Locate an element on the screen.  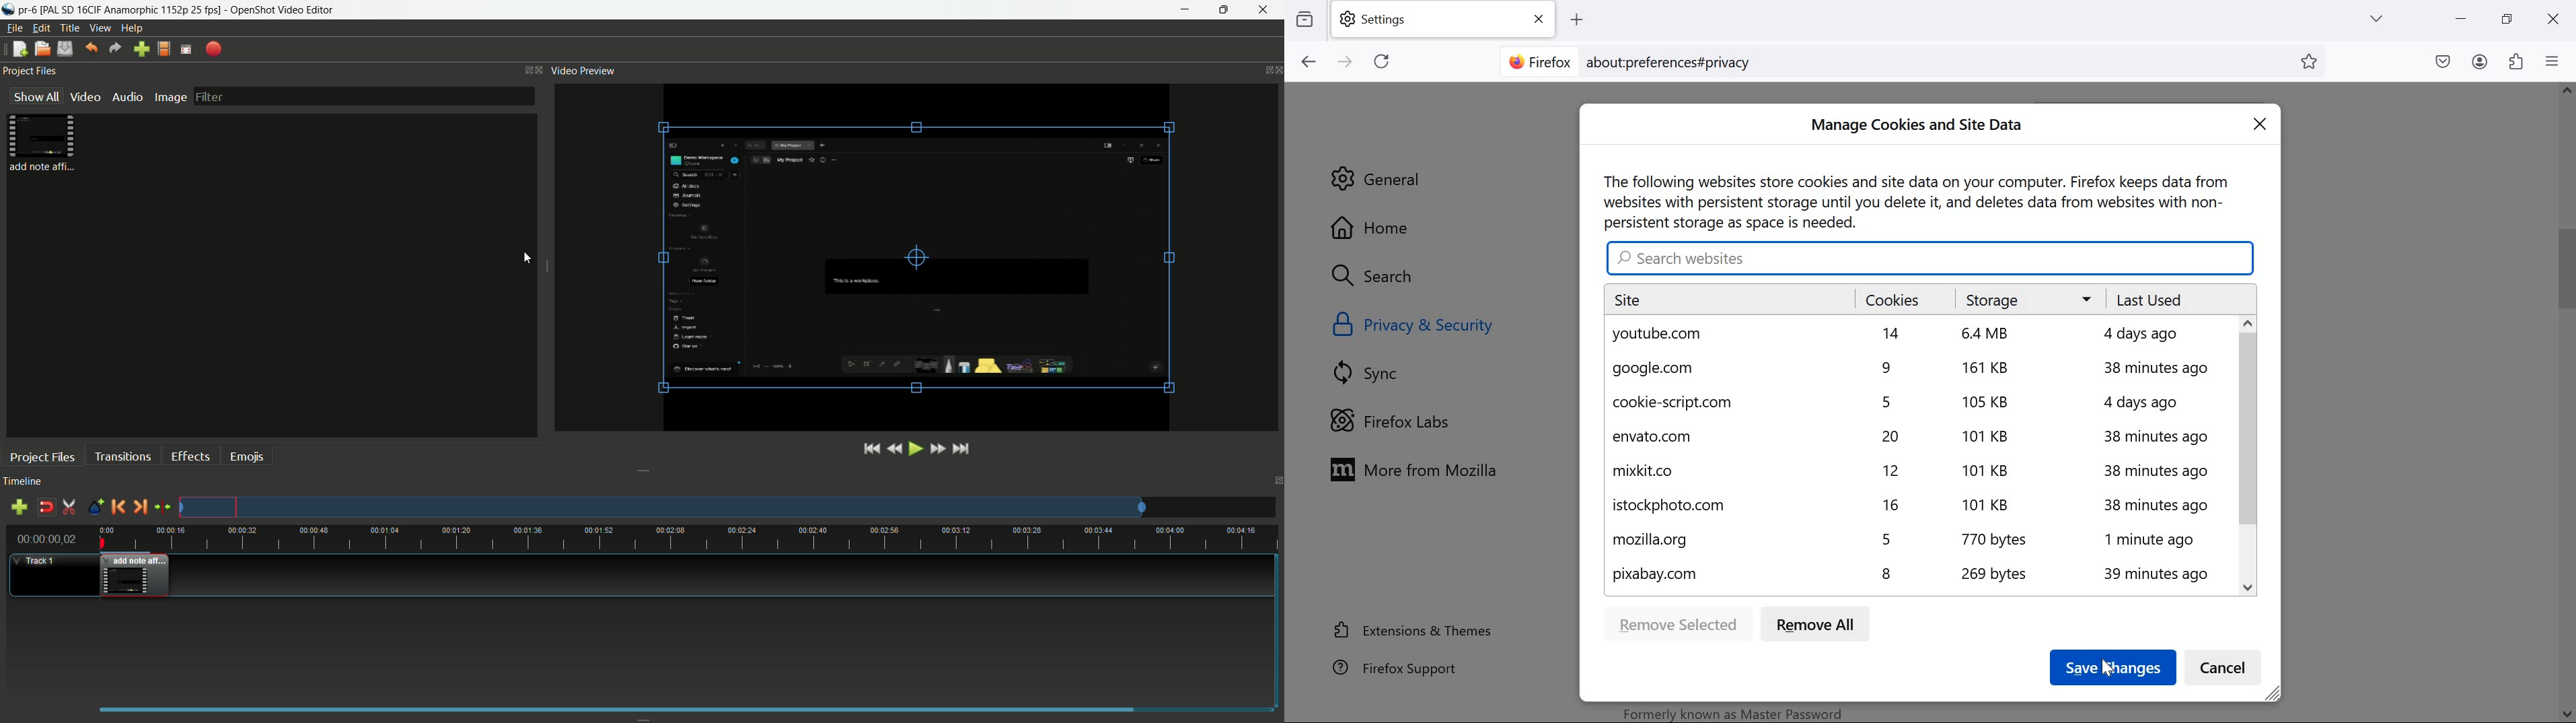
enable razor is located at coordinates (69, 508).